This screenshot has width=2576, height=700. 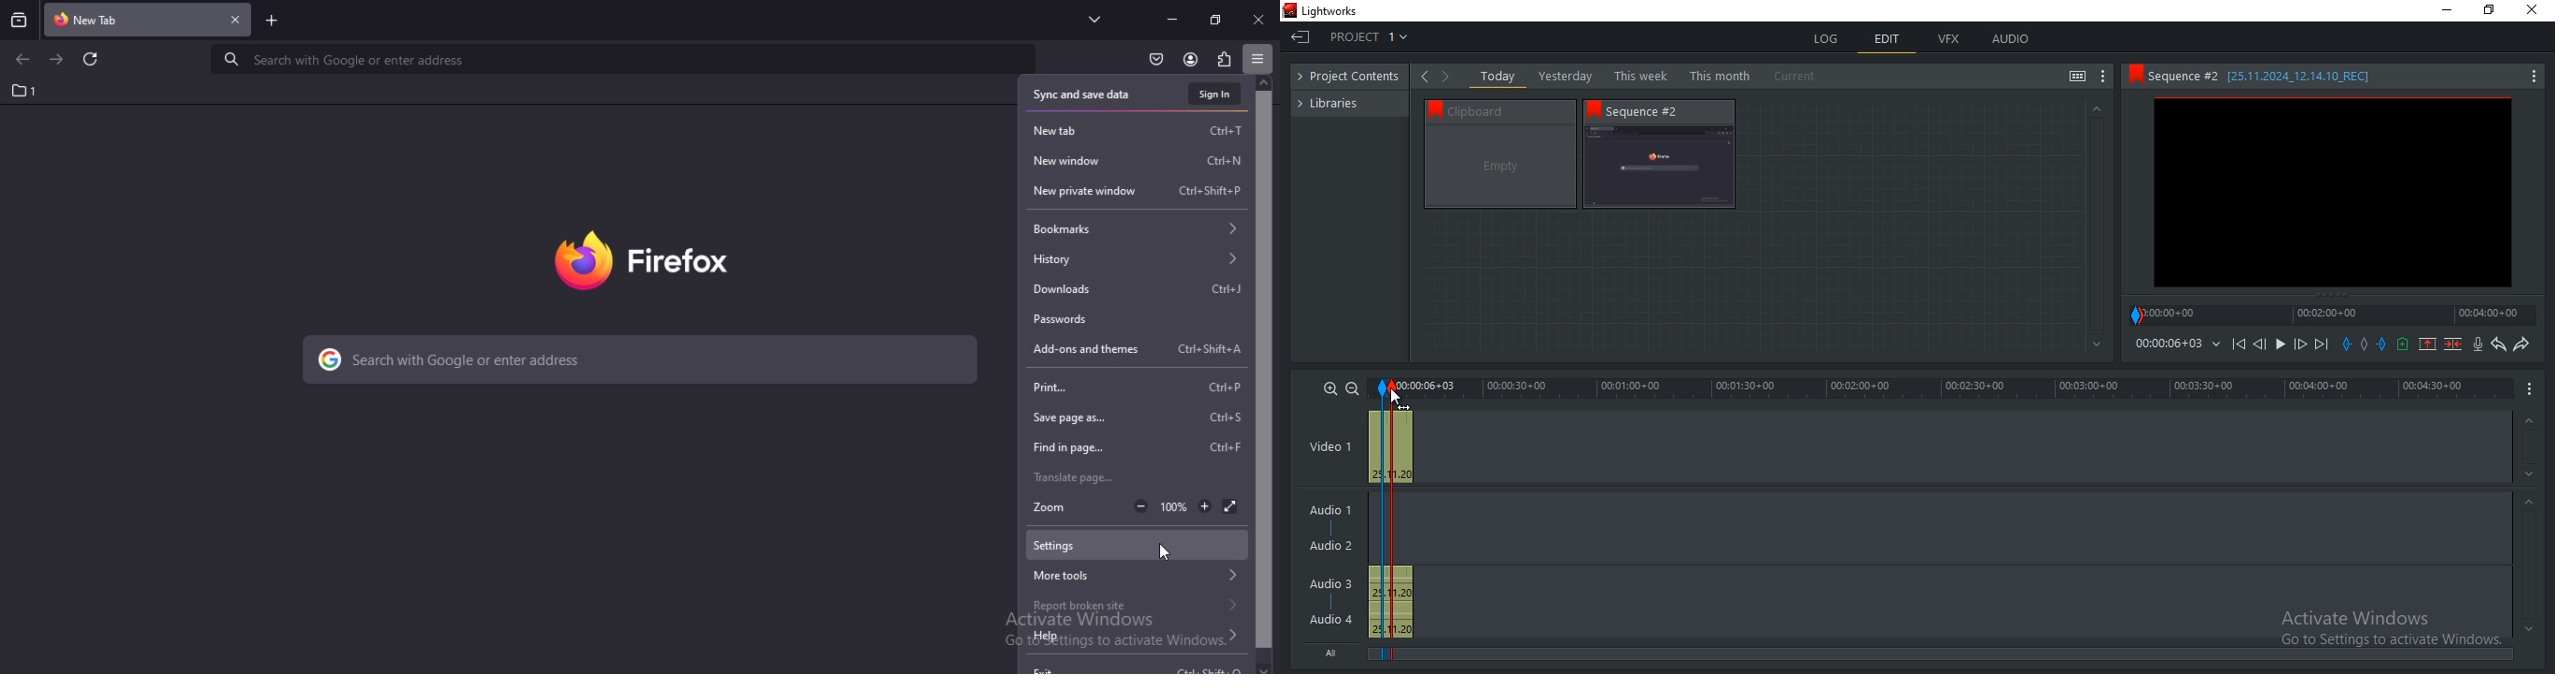 What do you see at coordinates (1136, 227) in the screenshot?
I see `bookmarks` at bounding box center [1136, 227].